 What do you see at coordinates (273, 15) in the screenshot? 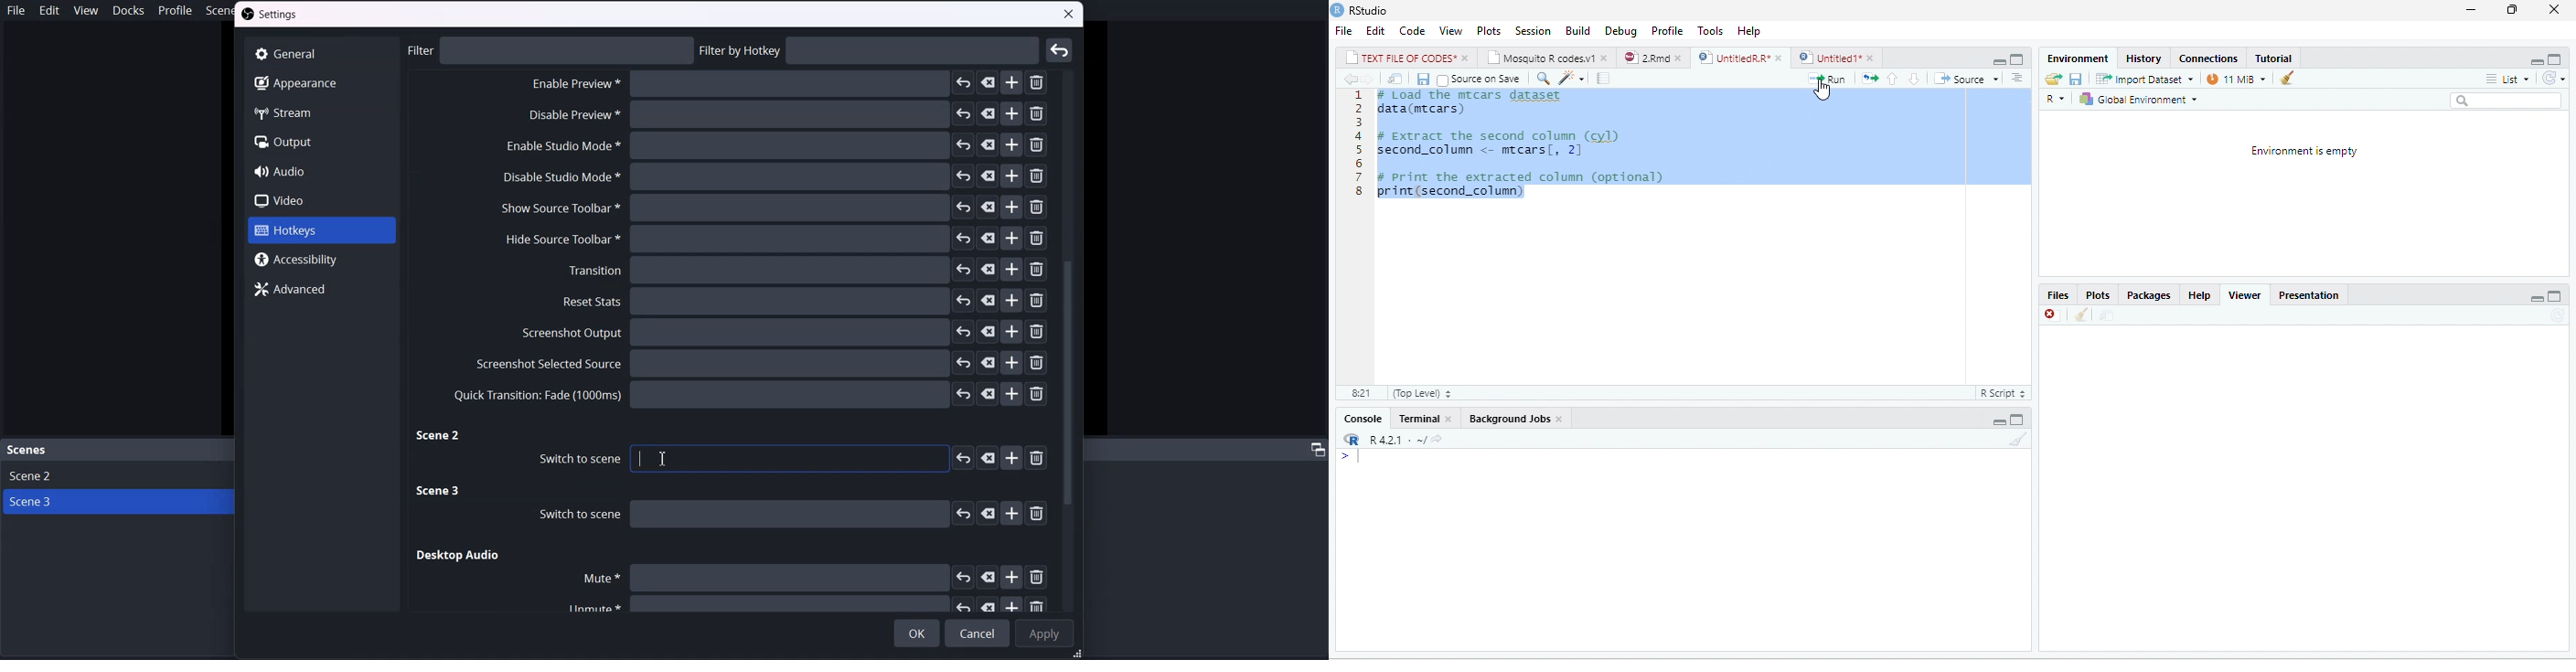
I see `Settings` at bounding box center [273, 15].